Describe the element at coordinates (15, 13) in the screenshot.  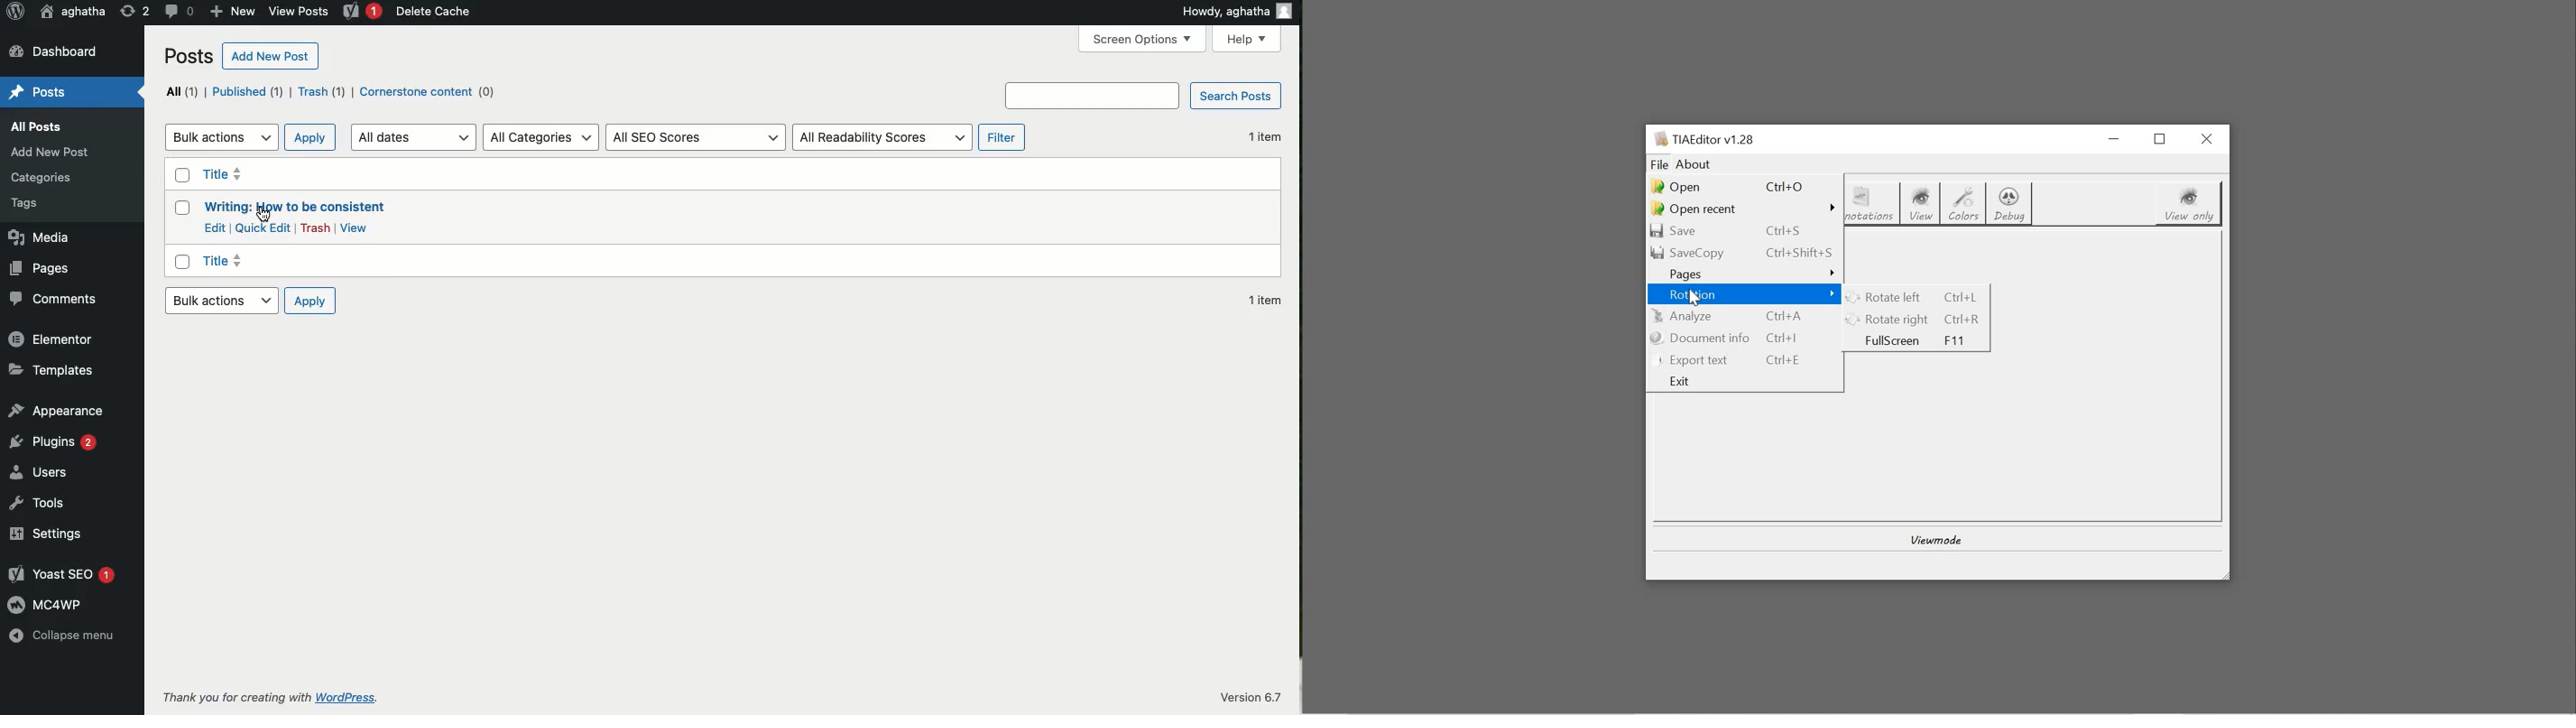
I see `Logo` at that location.